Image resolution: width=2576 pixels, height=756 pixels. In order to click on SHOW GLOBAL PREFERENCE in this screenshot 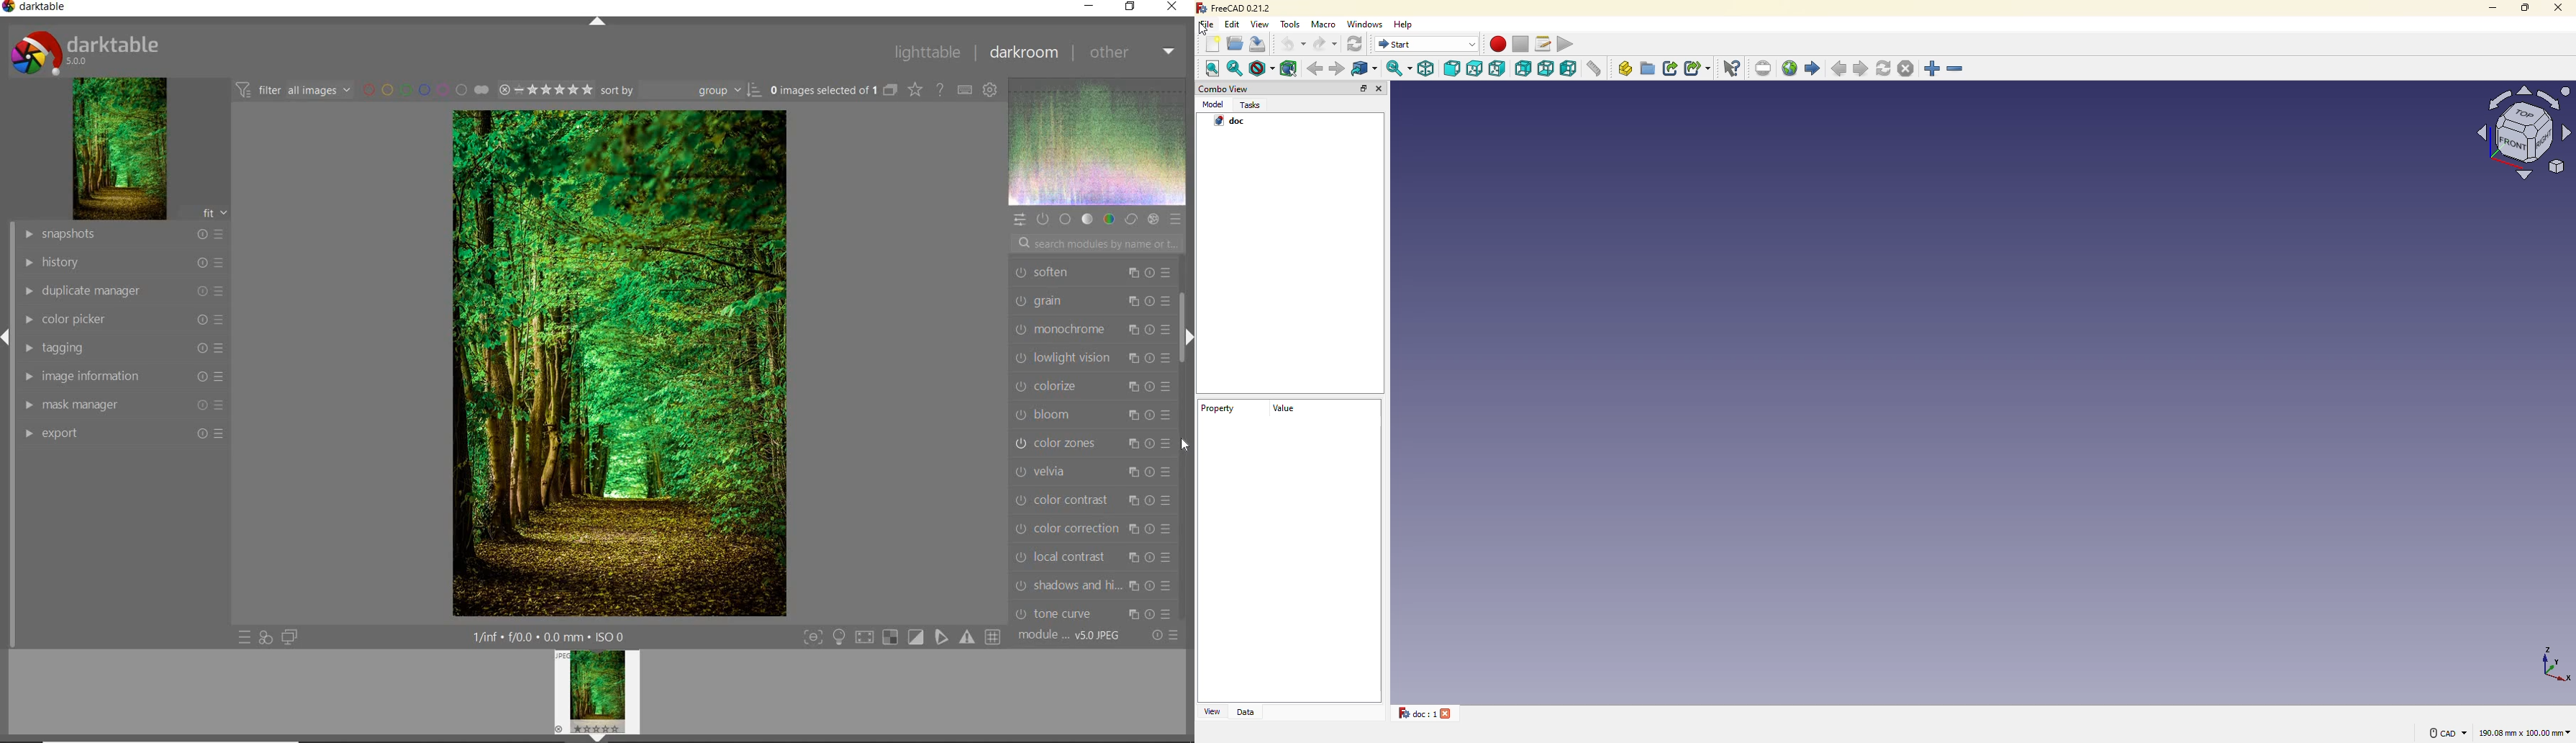, I will do `click(992, 89)`.